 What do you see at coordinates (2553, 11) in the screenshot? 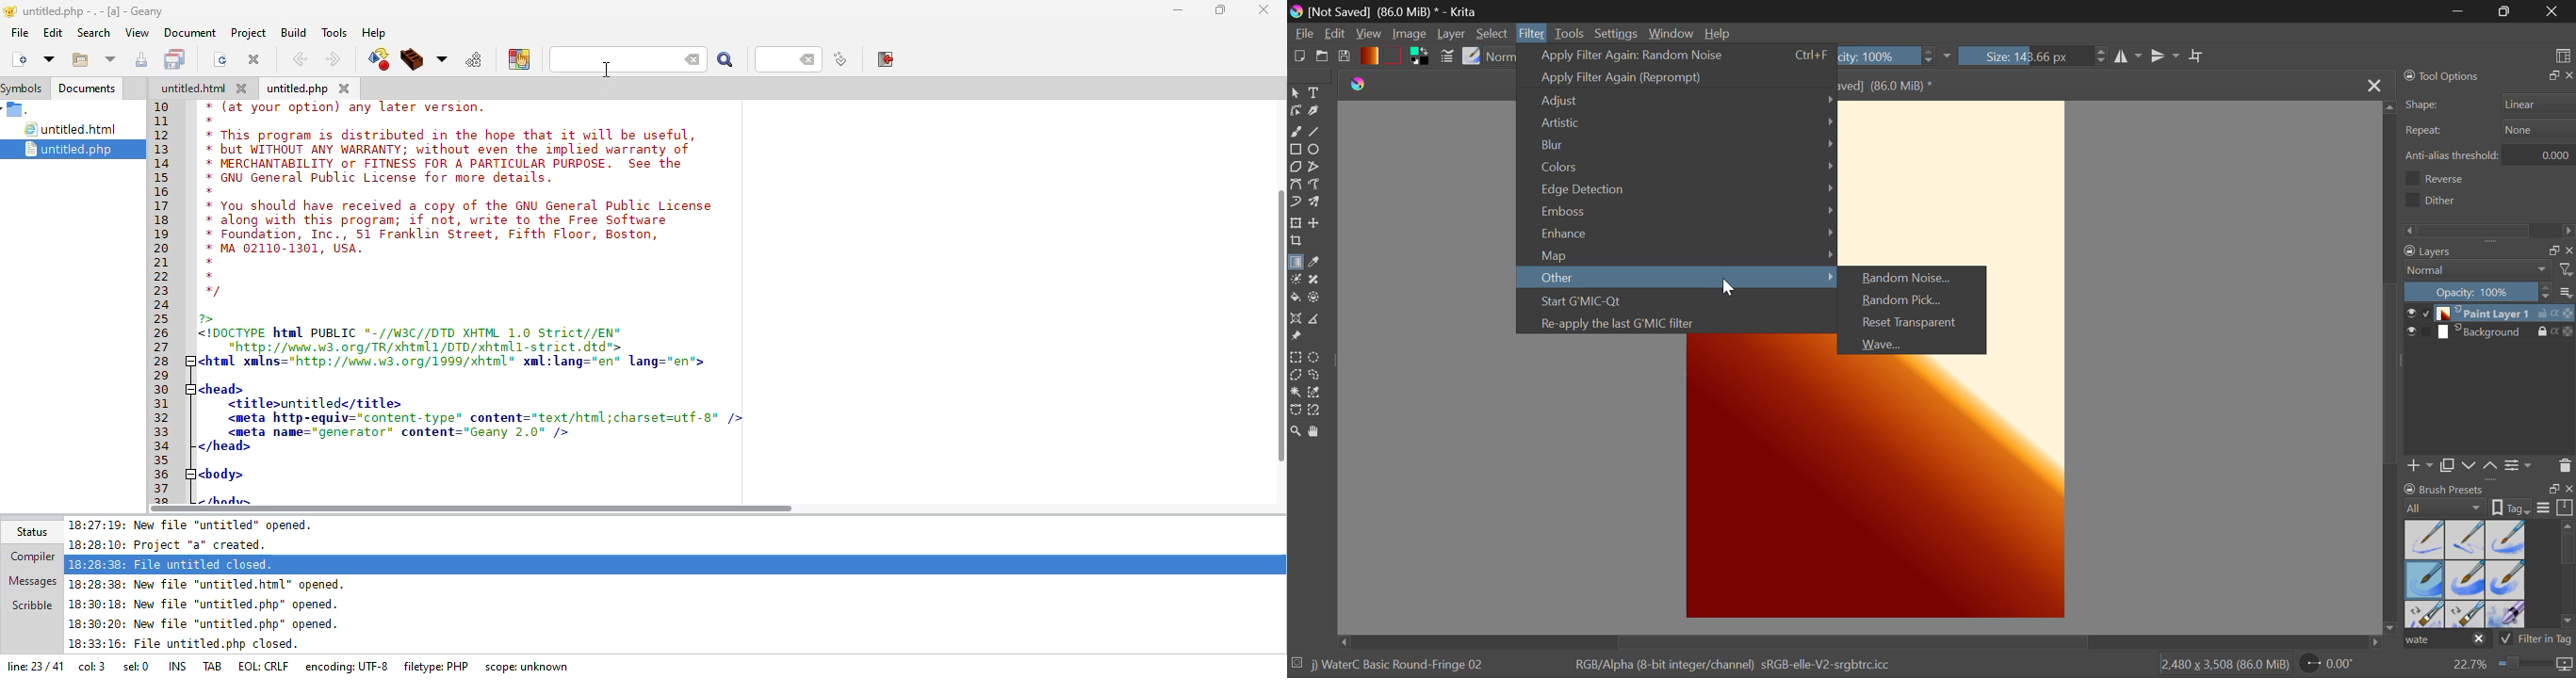
I see `Close` at bounding box center [2553, 11].